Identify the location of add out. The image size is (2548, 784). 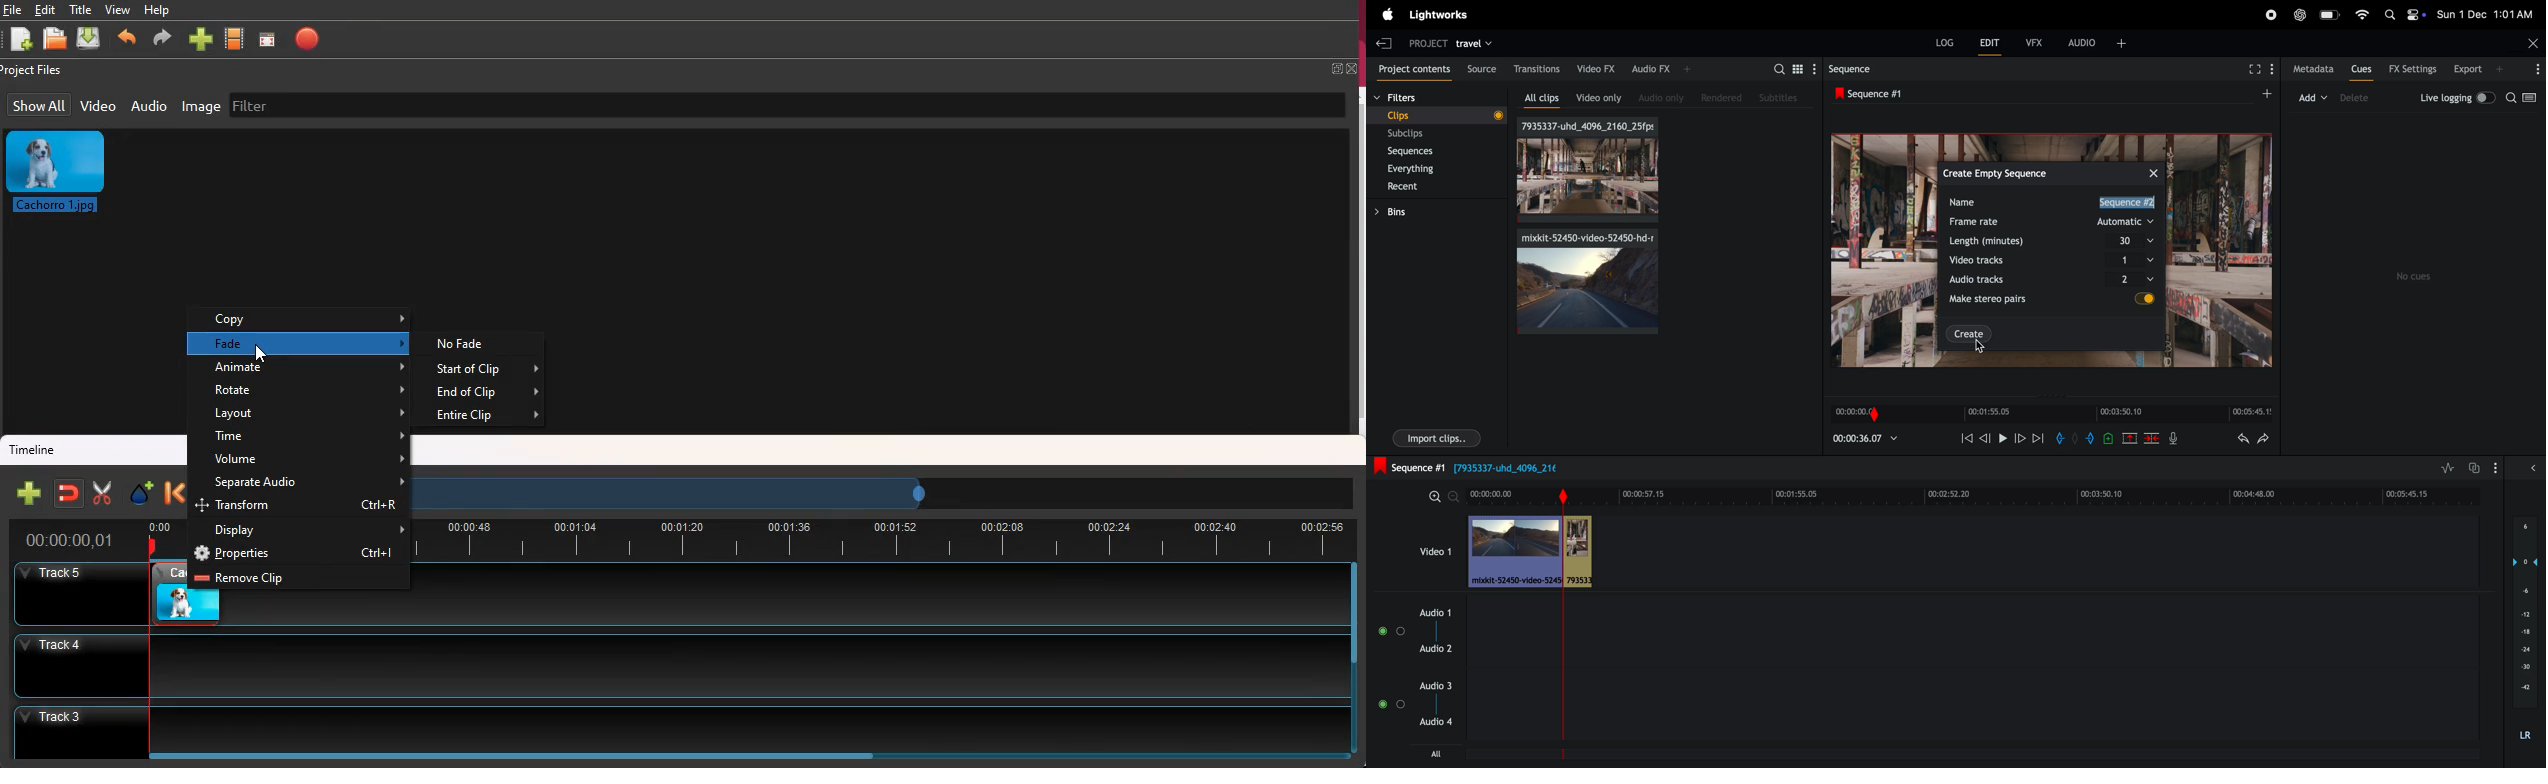
(2090, 438).